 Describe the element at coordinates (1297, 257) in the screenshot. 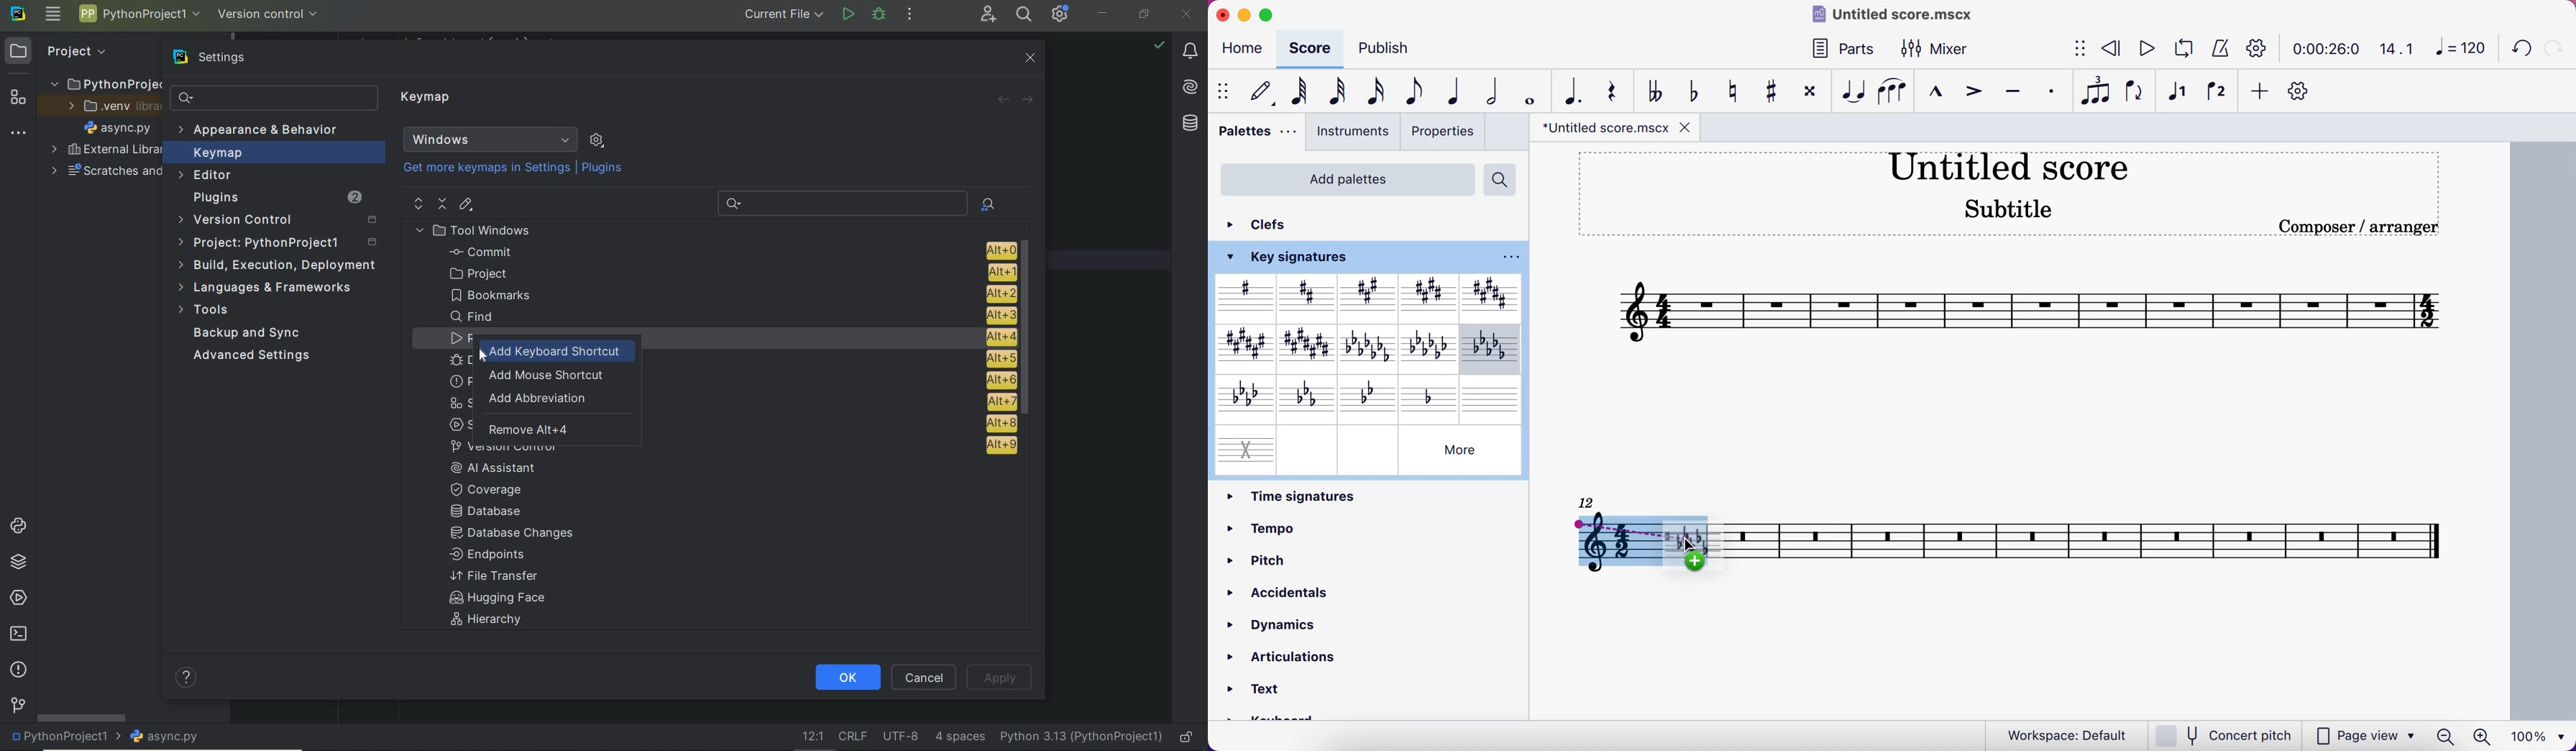

I see `key signature` at that location.